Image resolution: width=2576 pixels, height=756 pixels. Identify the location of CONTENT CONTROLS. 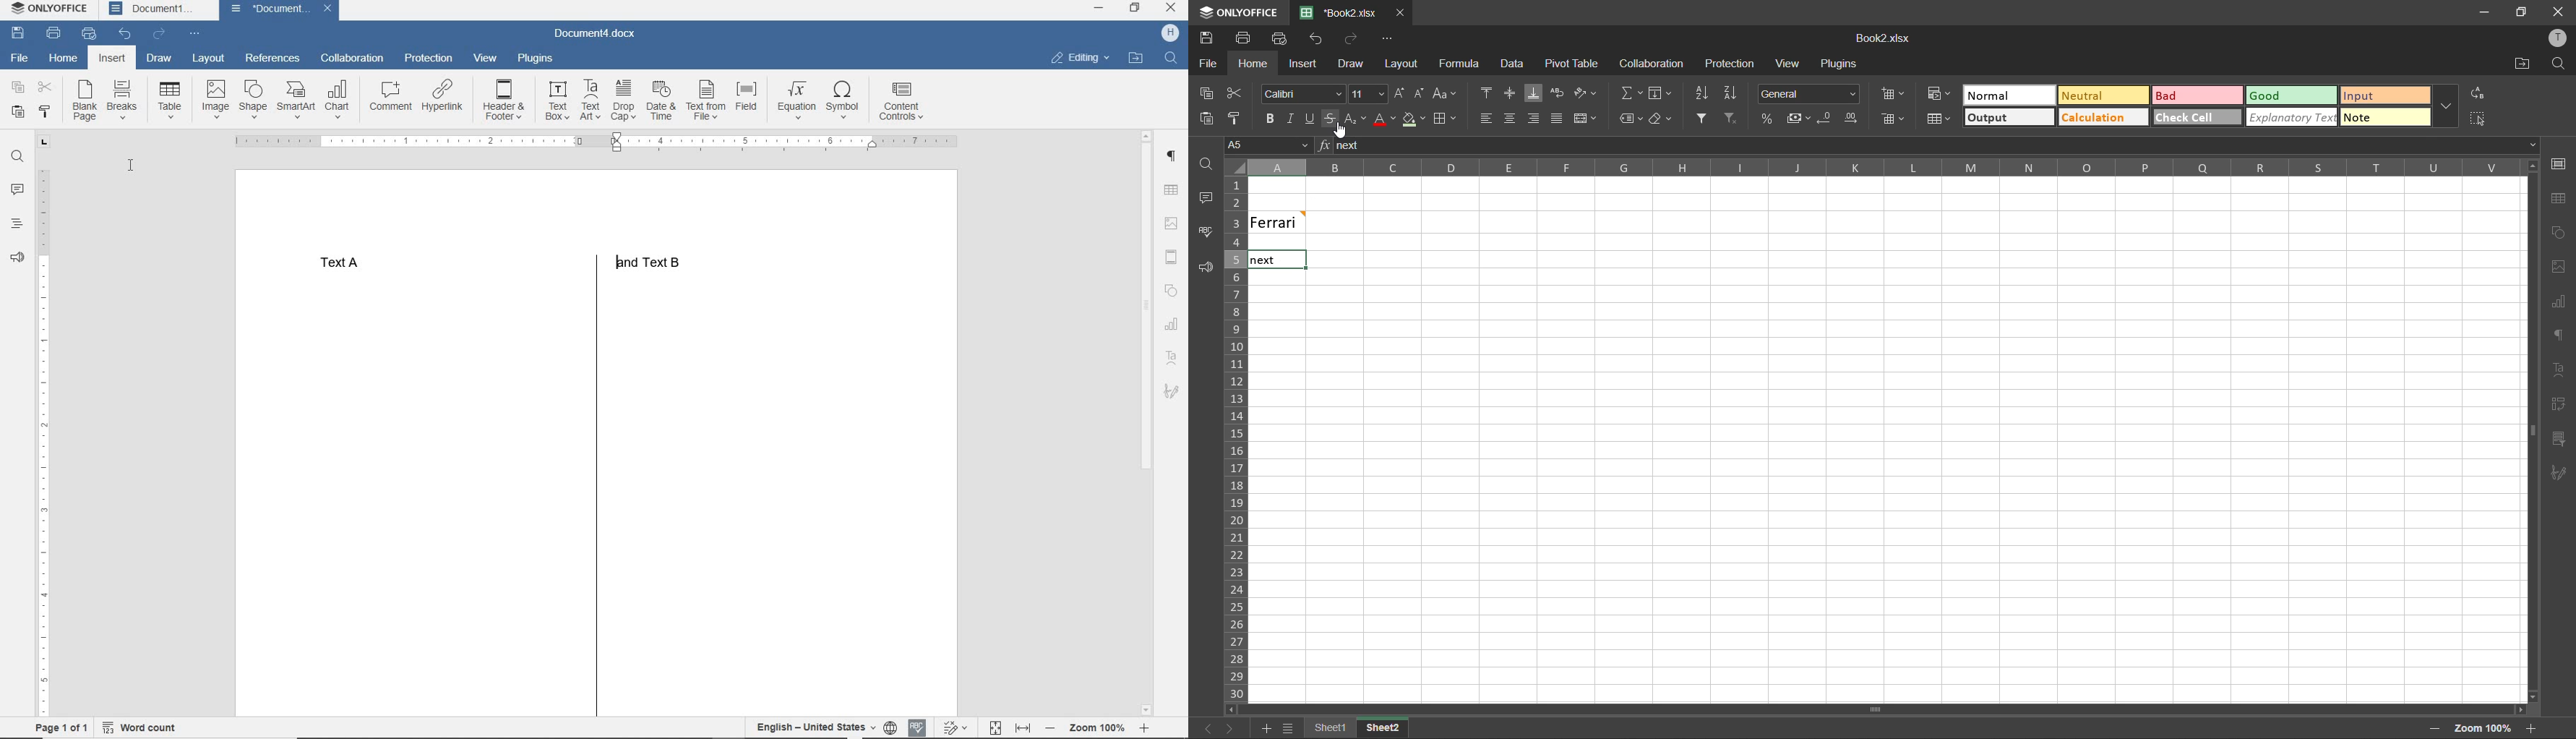
(904, 100).